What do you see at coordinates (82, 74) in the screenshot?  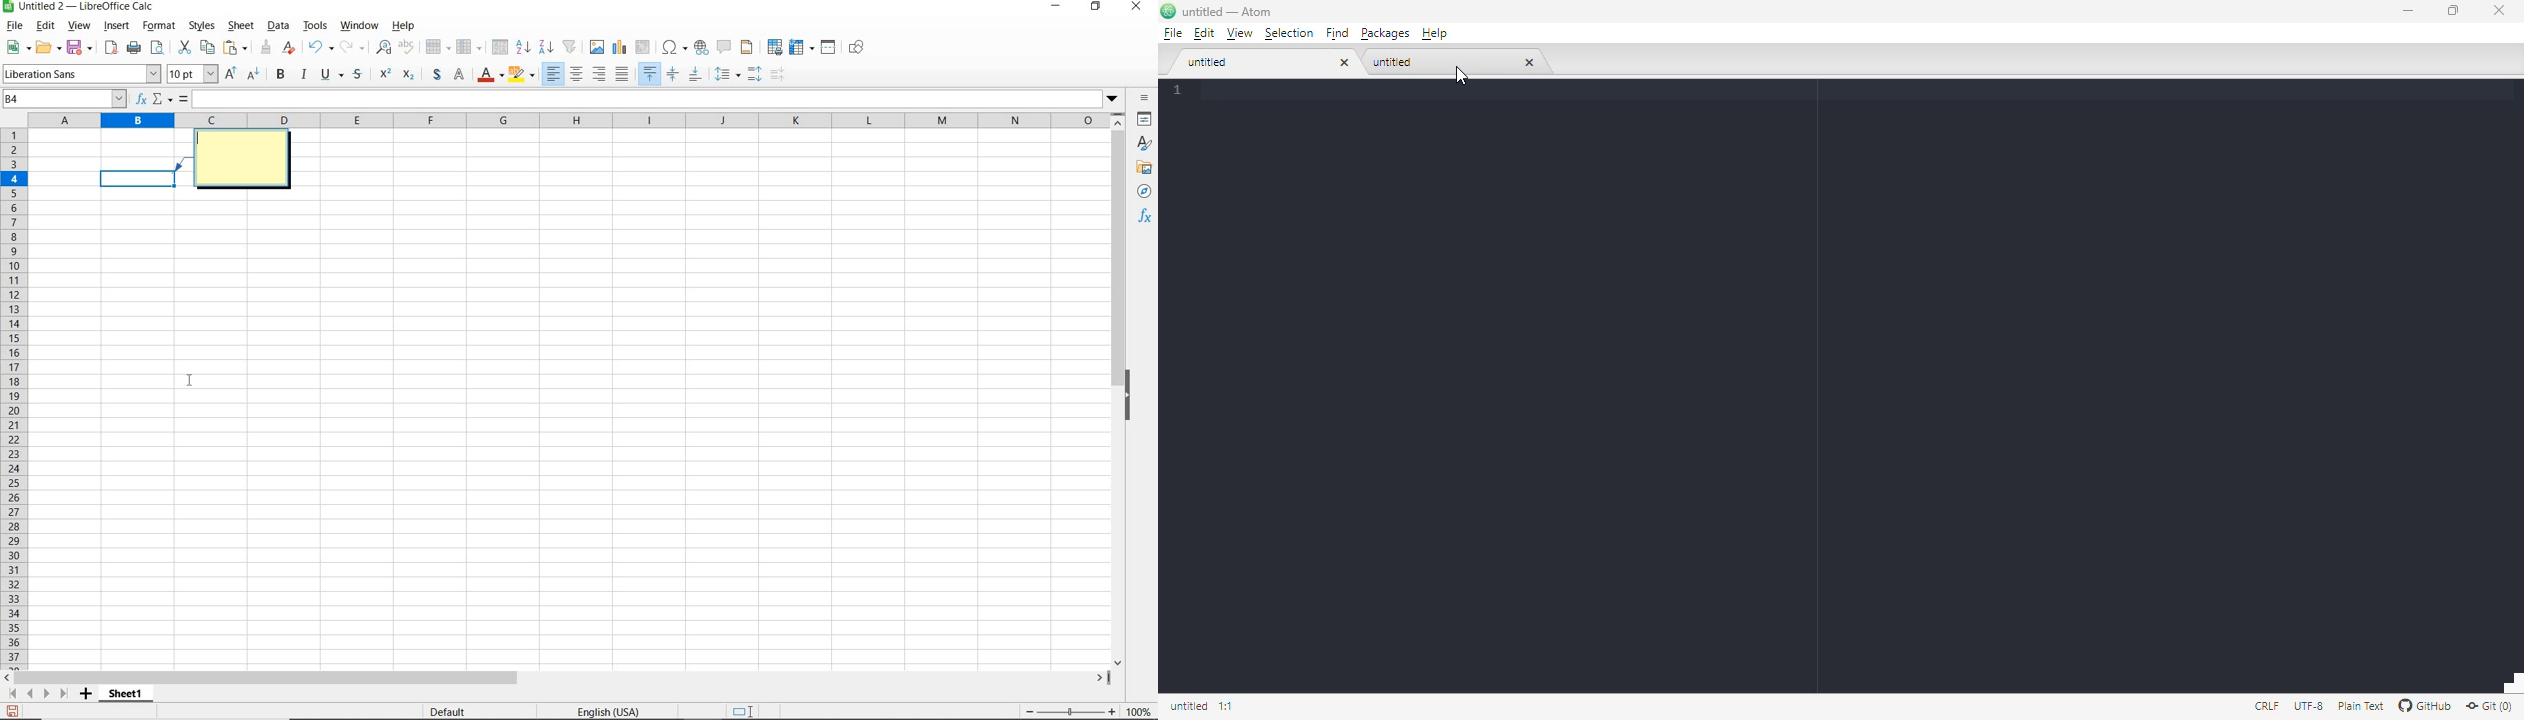 I see `font name` at bounding box center [82, 74].